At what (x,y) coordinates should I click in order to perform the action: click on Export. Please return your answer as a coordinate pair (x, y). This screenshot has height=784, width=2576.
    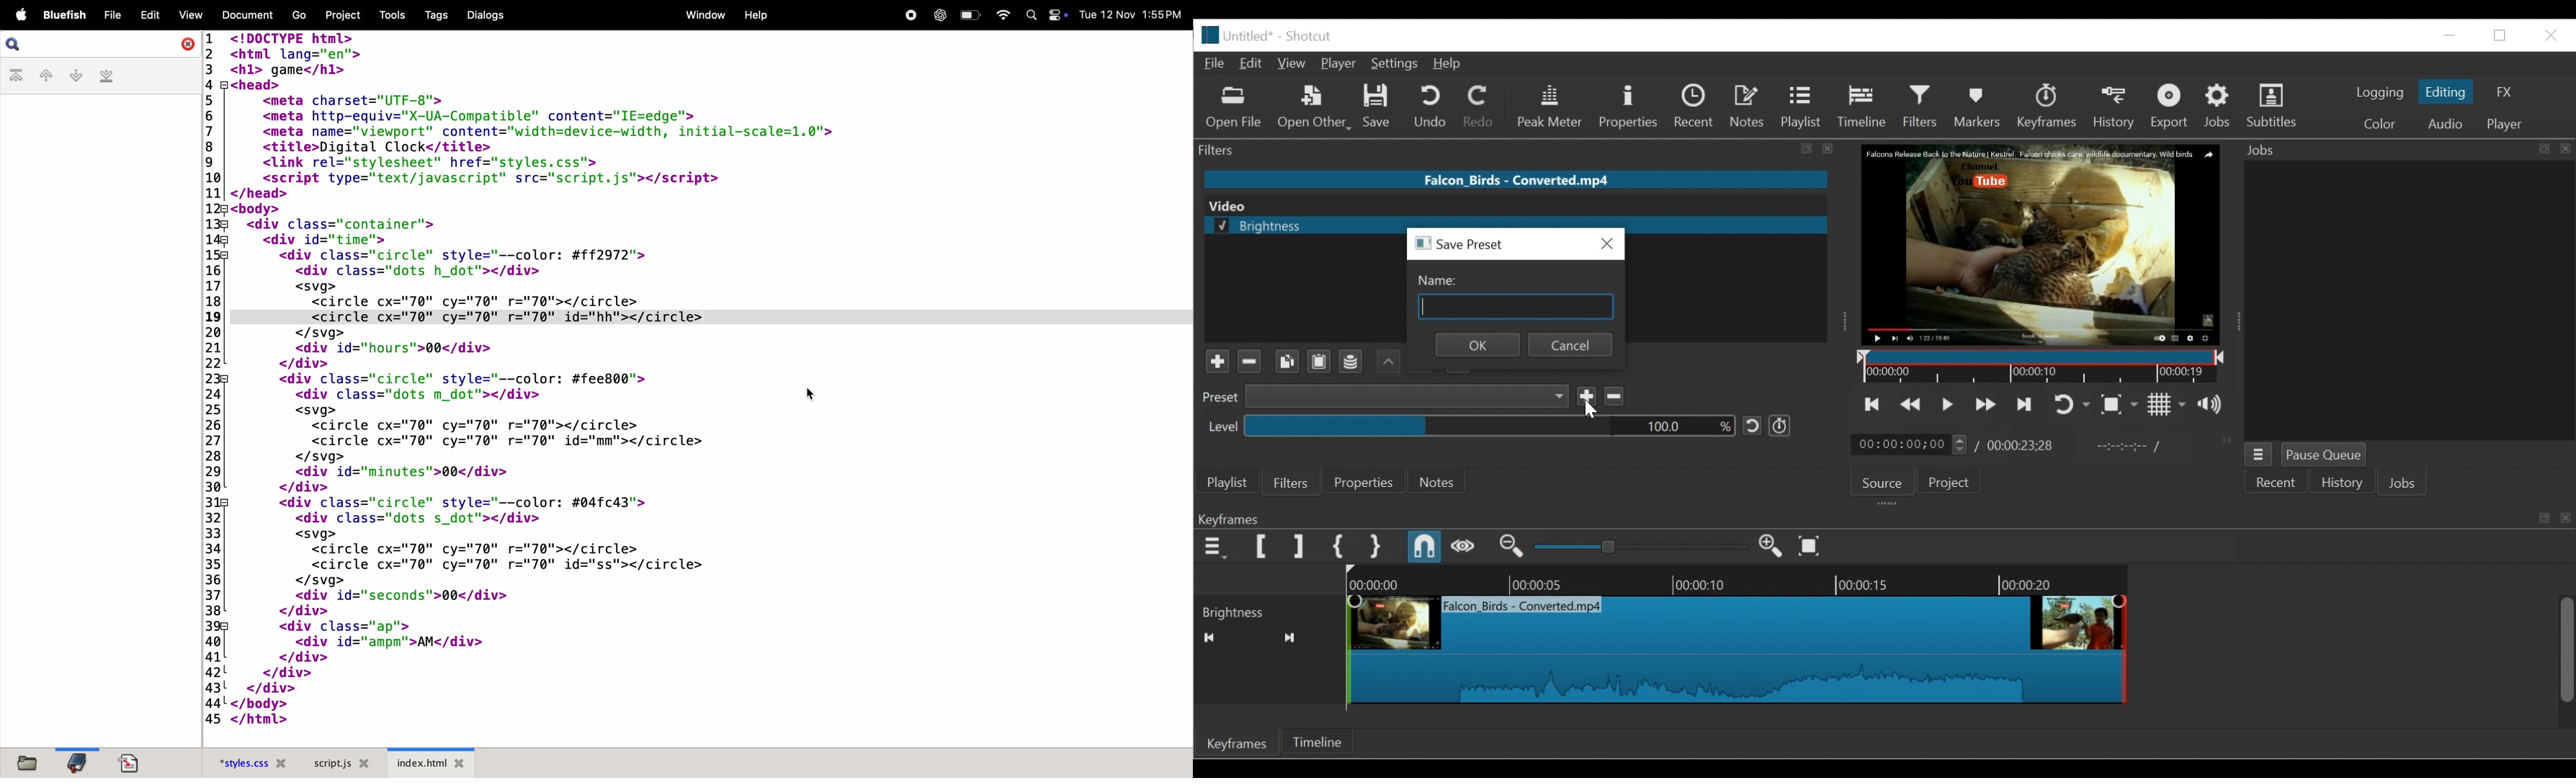
    Looking at the image, I should click on (2170, 107).